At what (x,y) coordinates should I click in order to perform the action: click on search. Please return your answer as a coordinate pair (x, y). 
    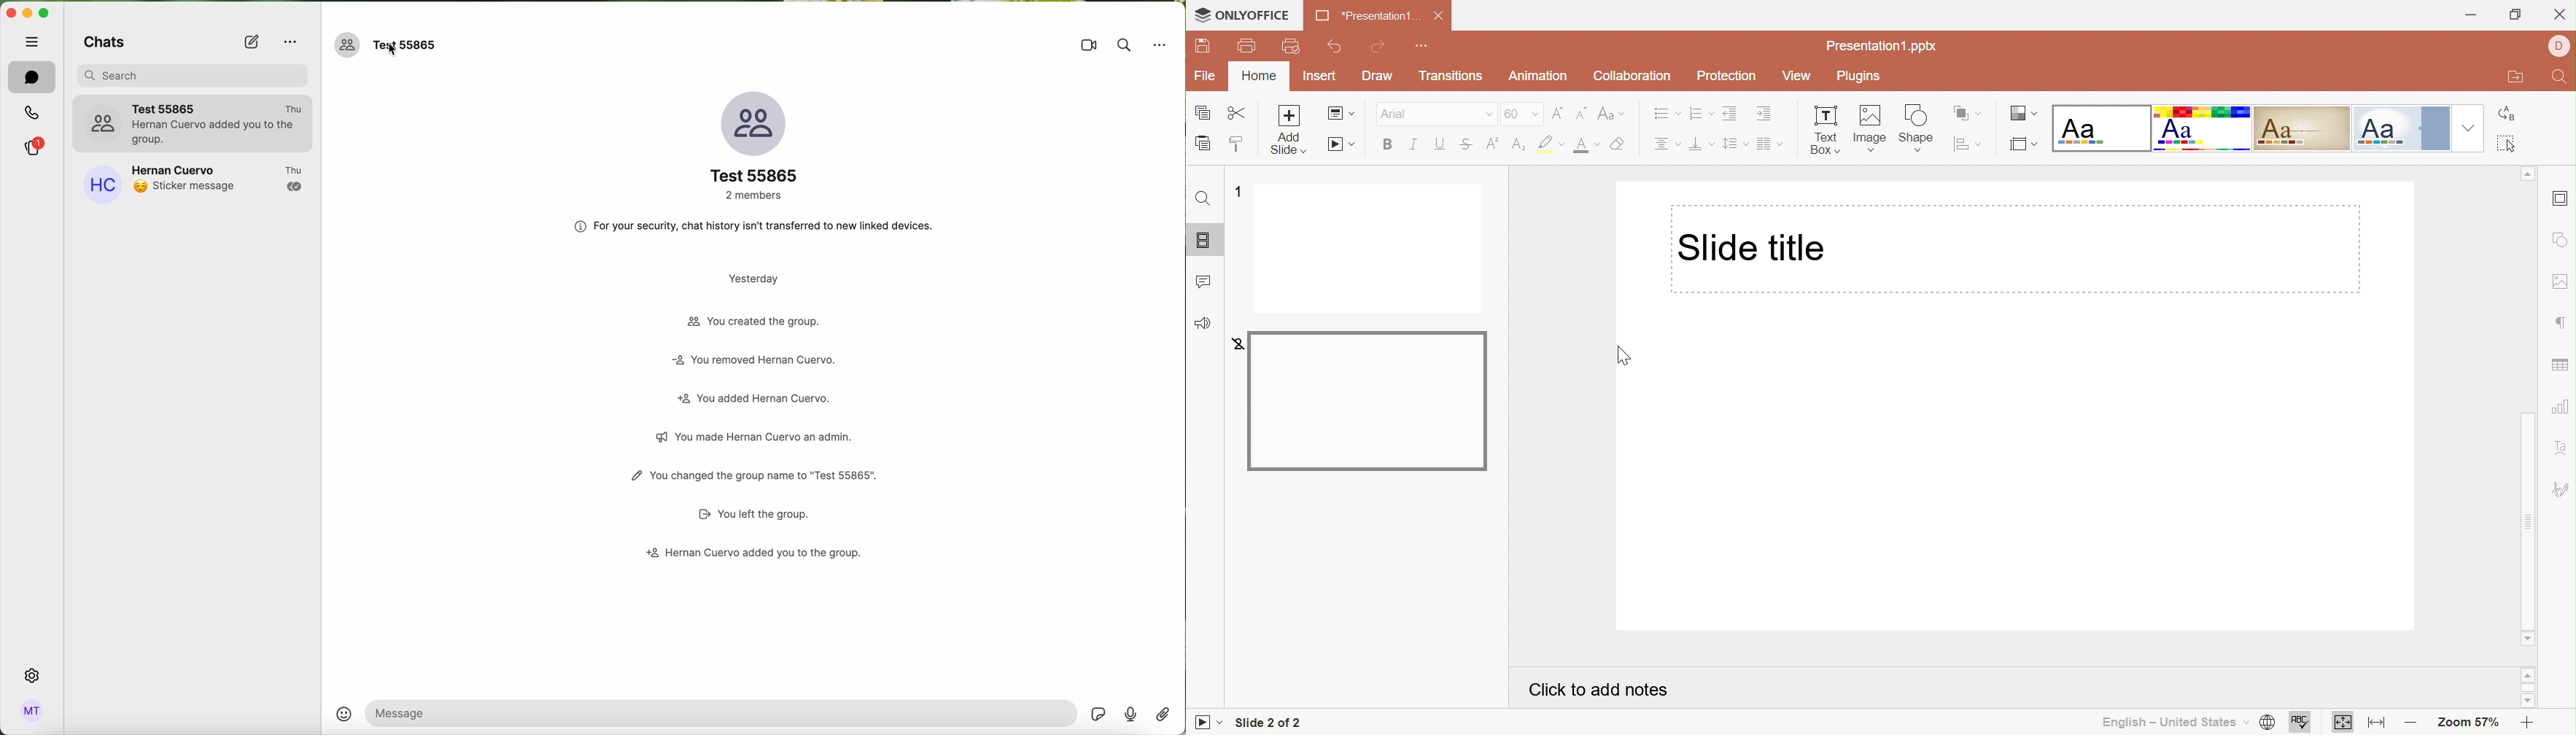
    Looking at the image, I should click on (1125, 45).